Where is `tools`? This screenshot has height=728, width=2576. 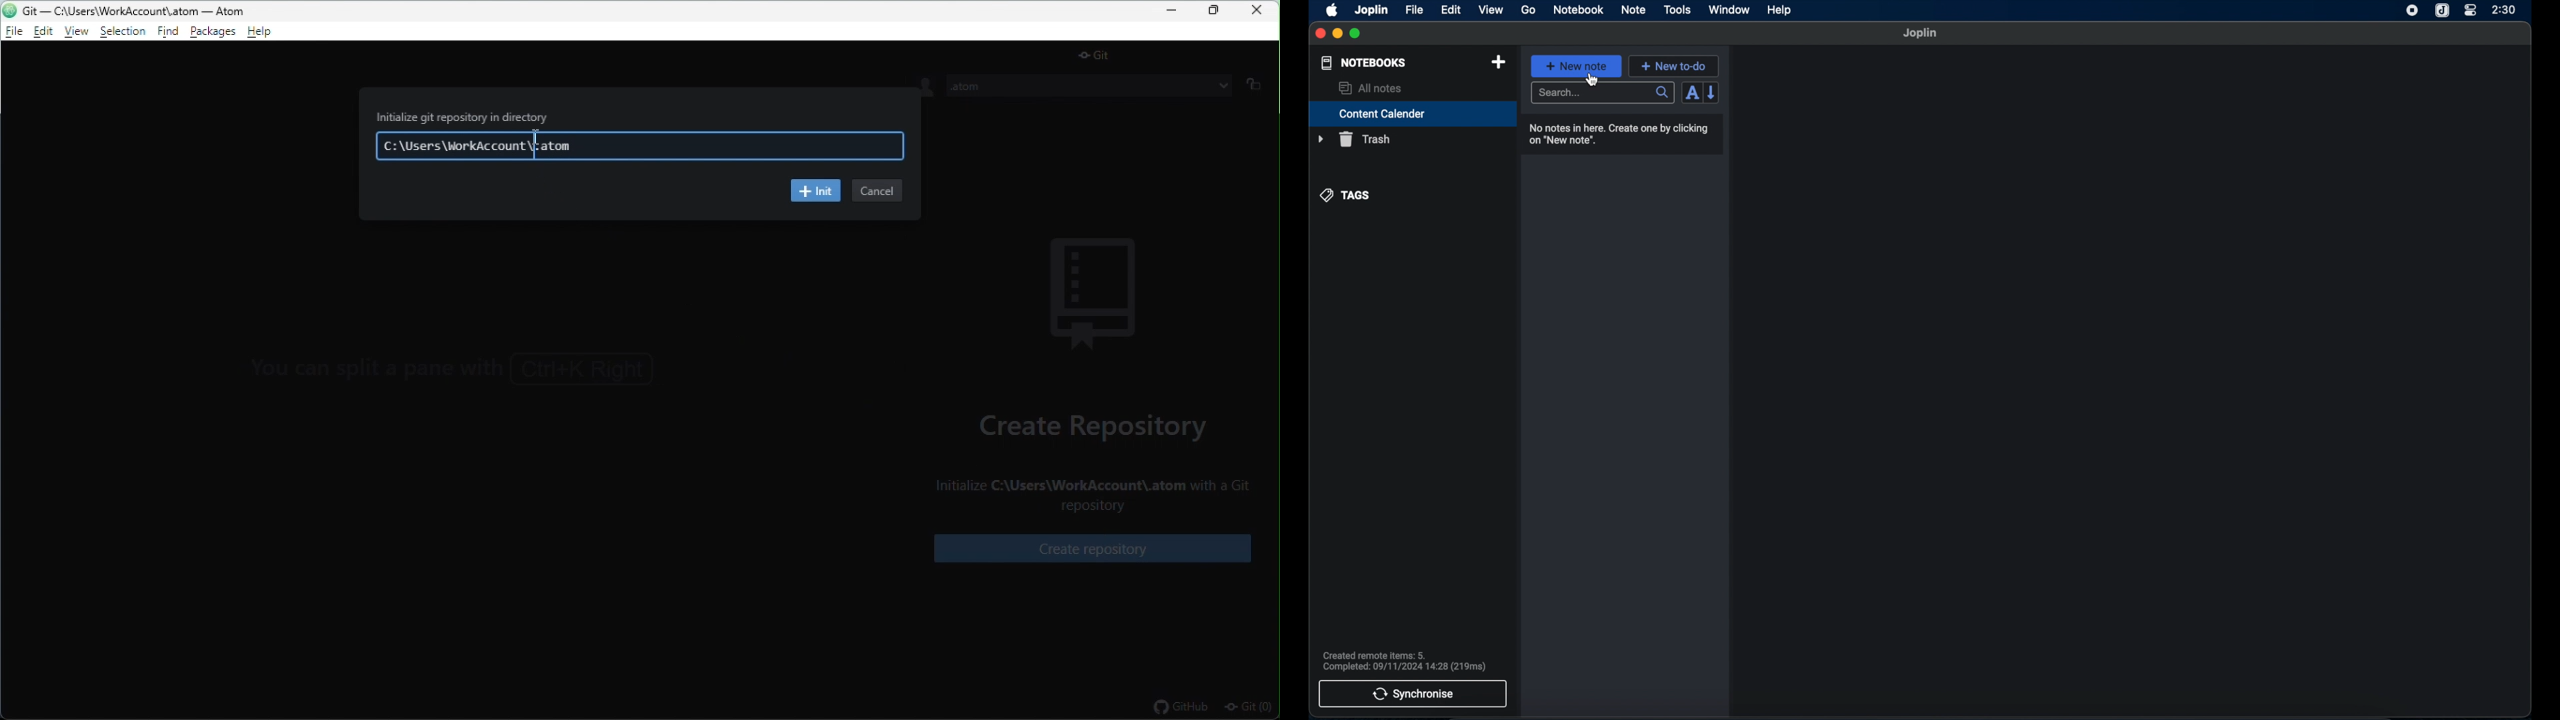 tools is located at coordinates (1677, 9).